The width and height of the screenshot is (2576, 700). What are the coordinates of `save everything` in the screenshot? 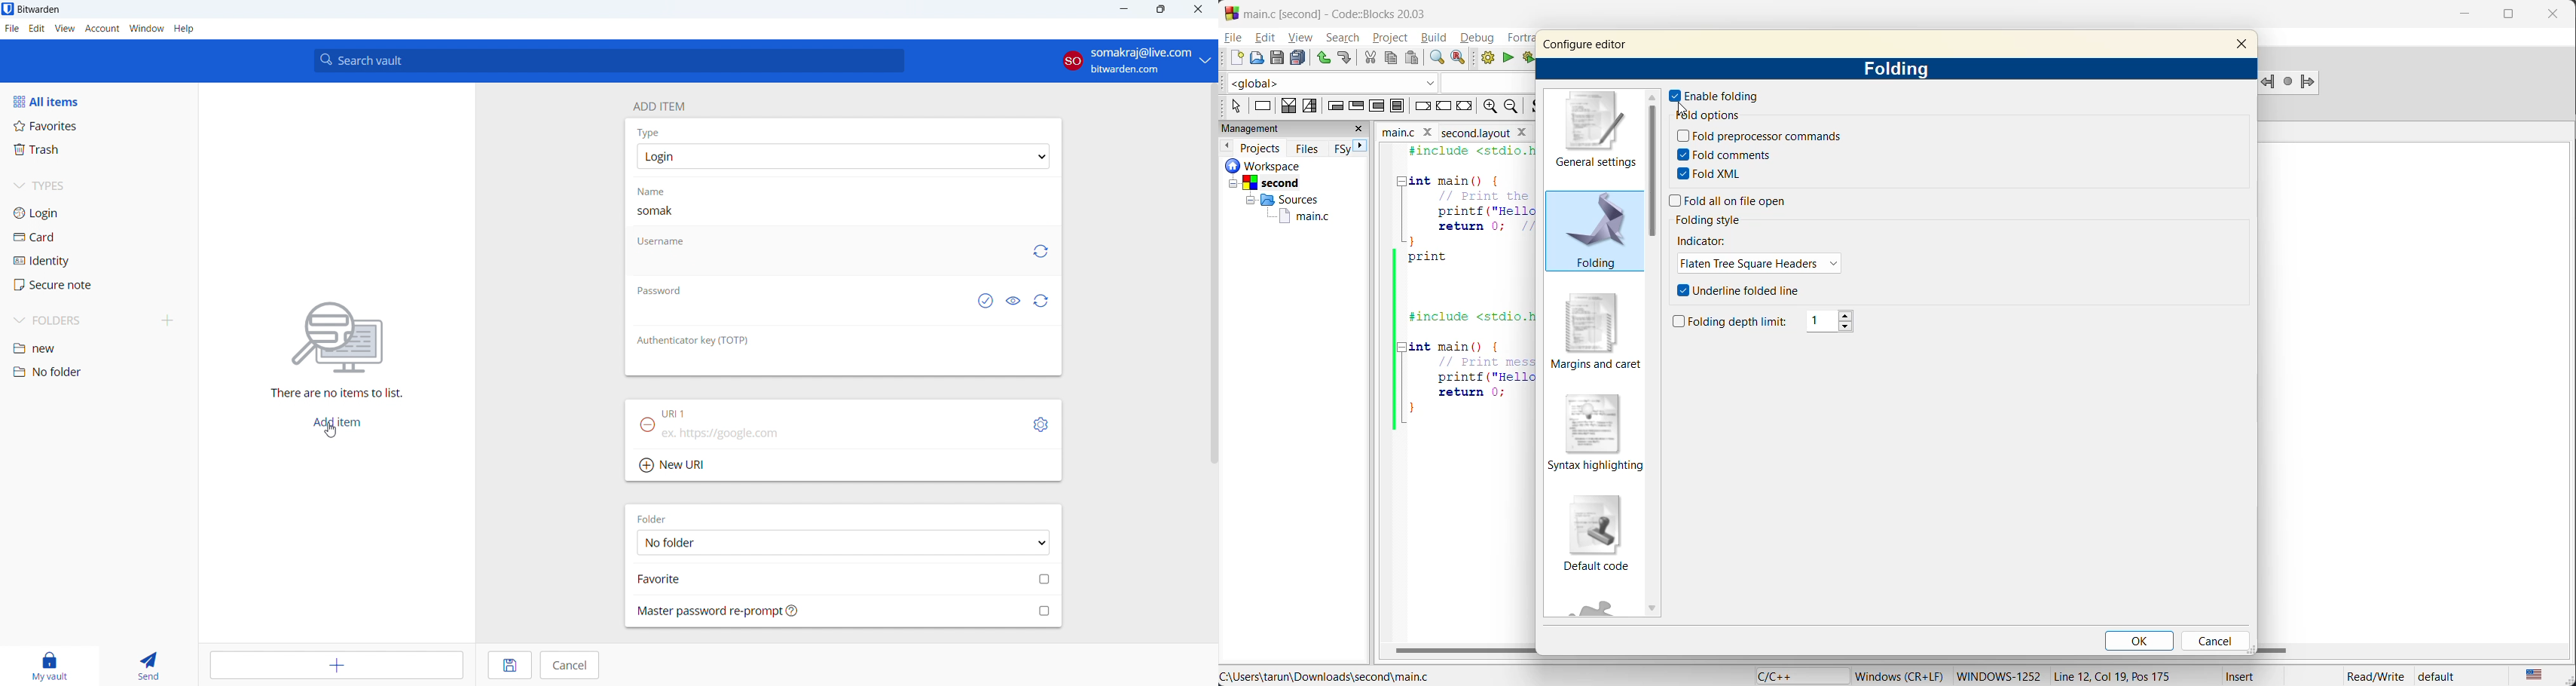 It's located at (1297, 57).